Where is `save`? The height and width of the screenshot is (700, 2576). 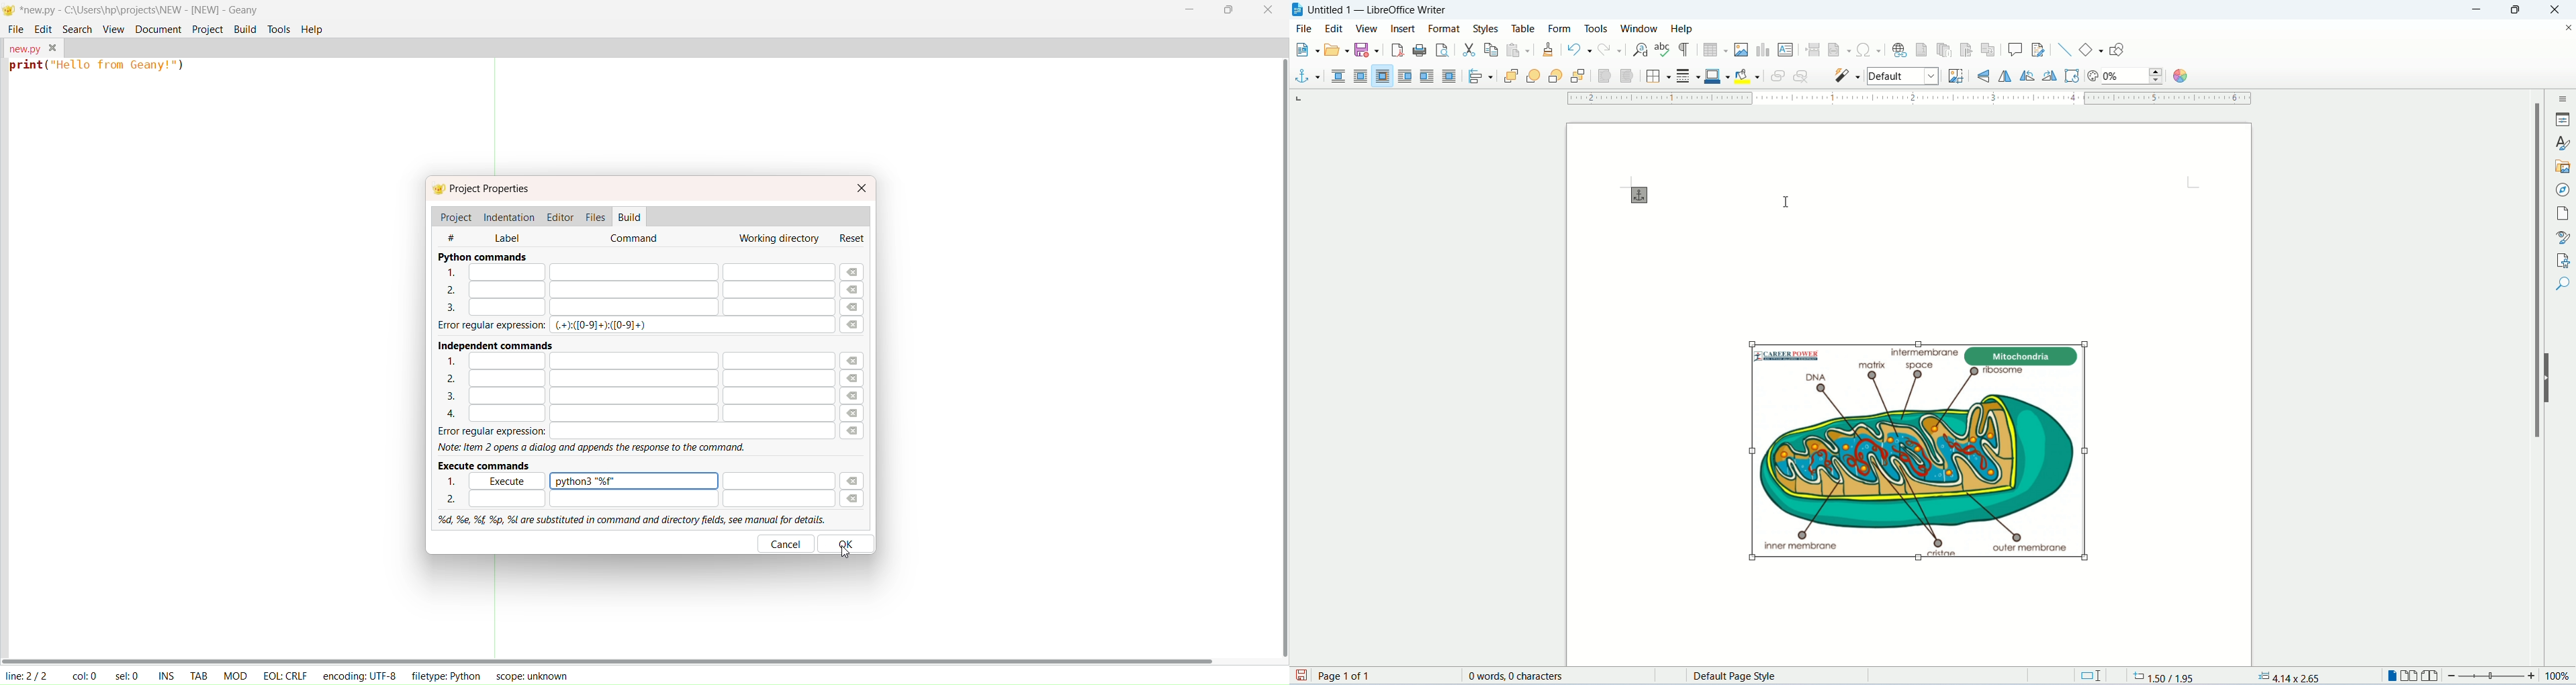
save is located at coordinates (1366, 50).